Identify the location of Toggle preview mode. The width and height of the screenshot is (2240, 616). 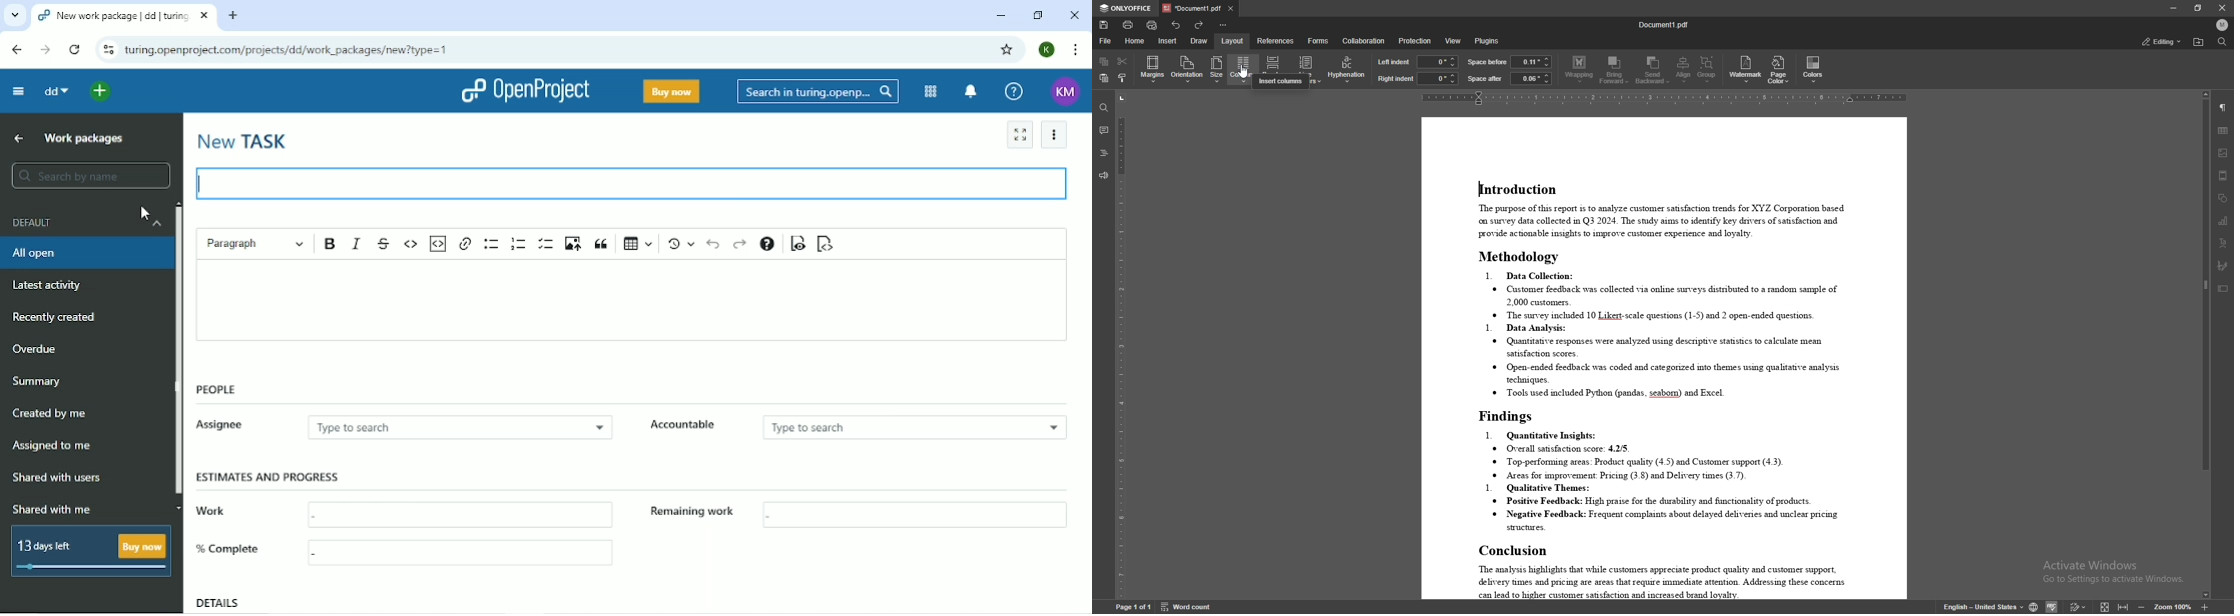
(797, 243).